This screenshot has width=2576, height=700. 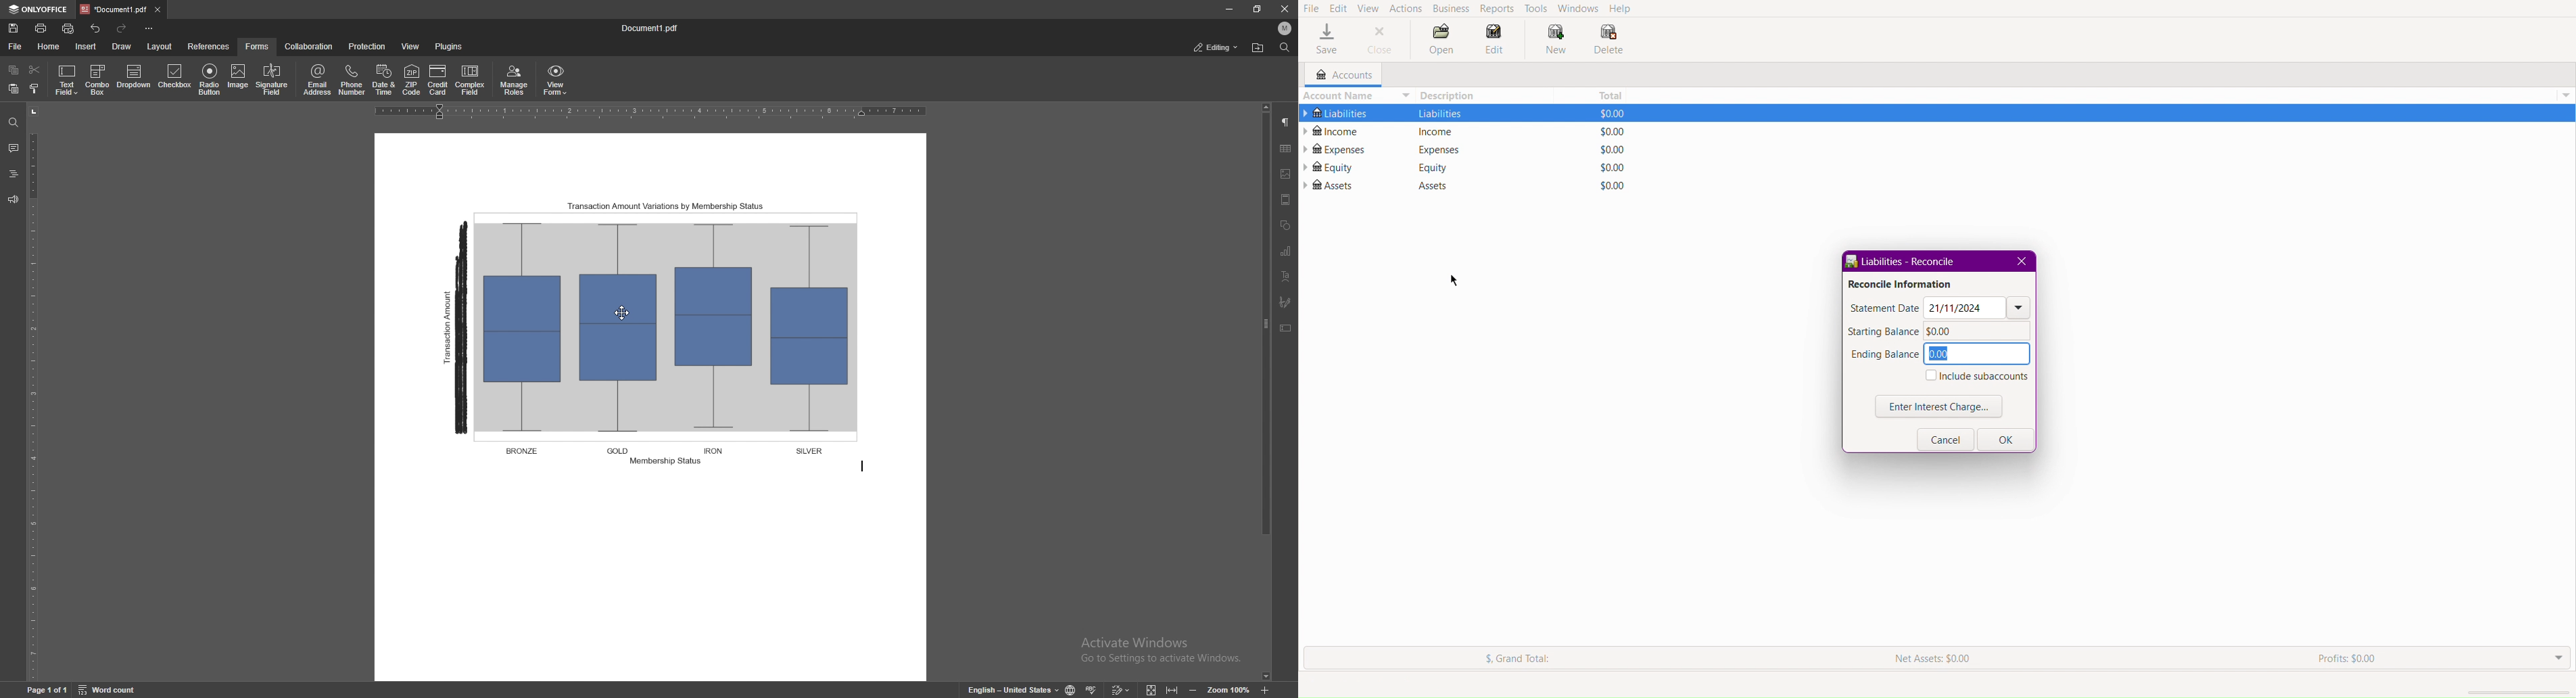 What do you see at coordinates (1612, 168) in the screenshot?
I see `Total` at bounding box center [1612, 168].